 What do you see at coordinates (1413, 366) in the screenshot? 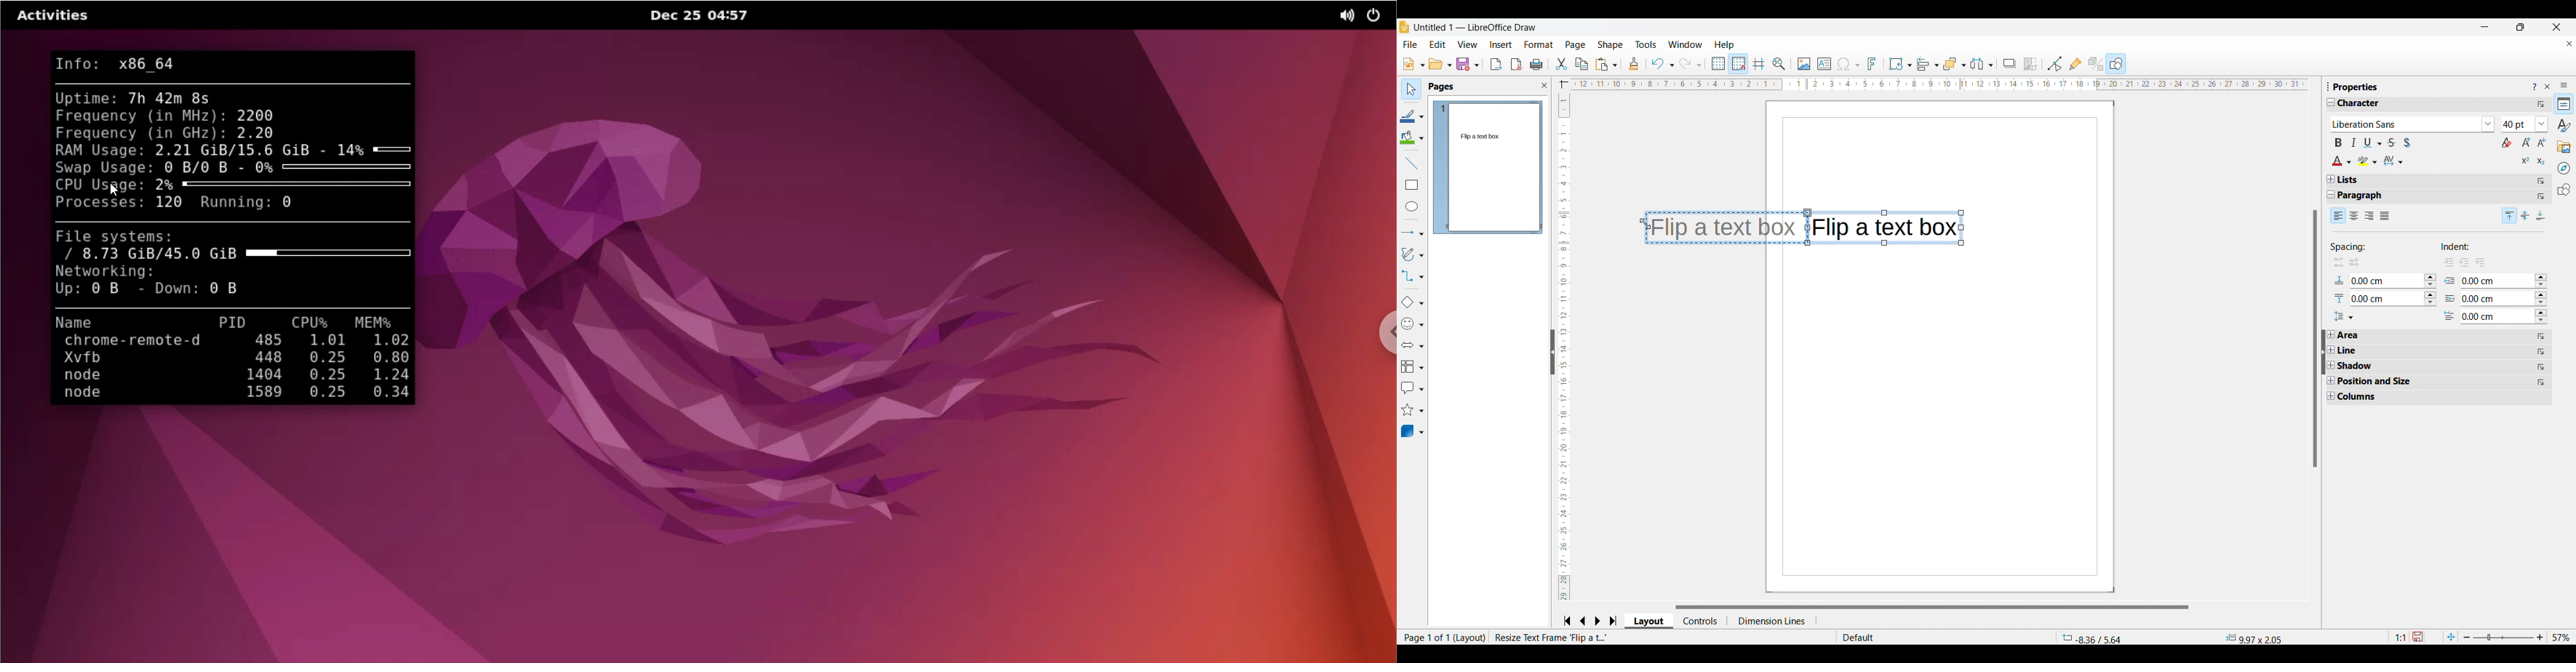
I see `Flowchart options` at bounding box center [1413, 366].